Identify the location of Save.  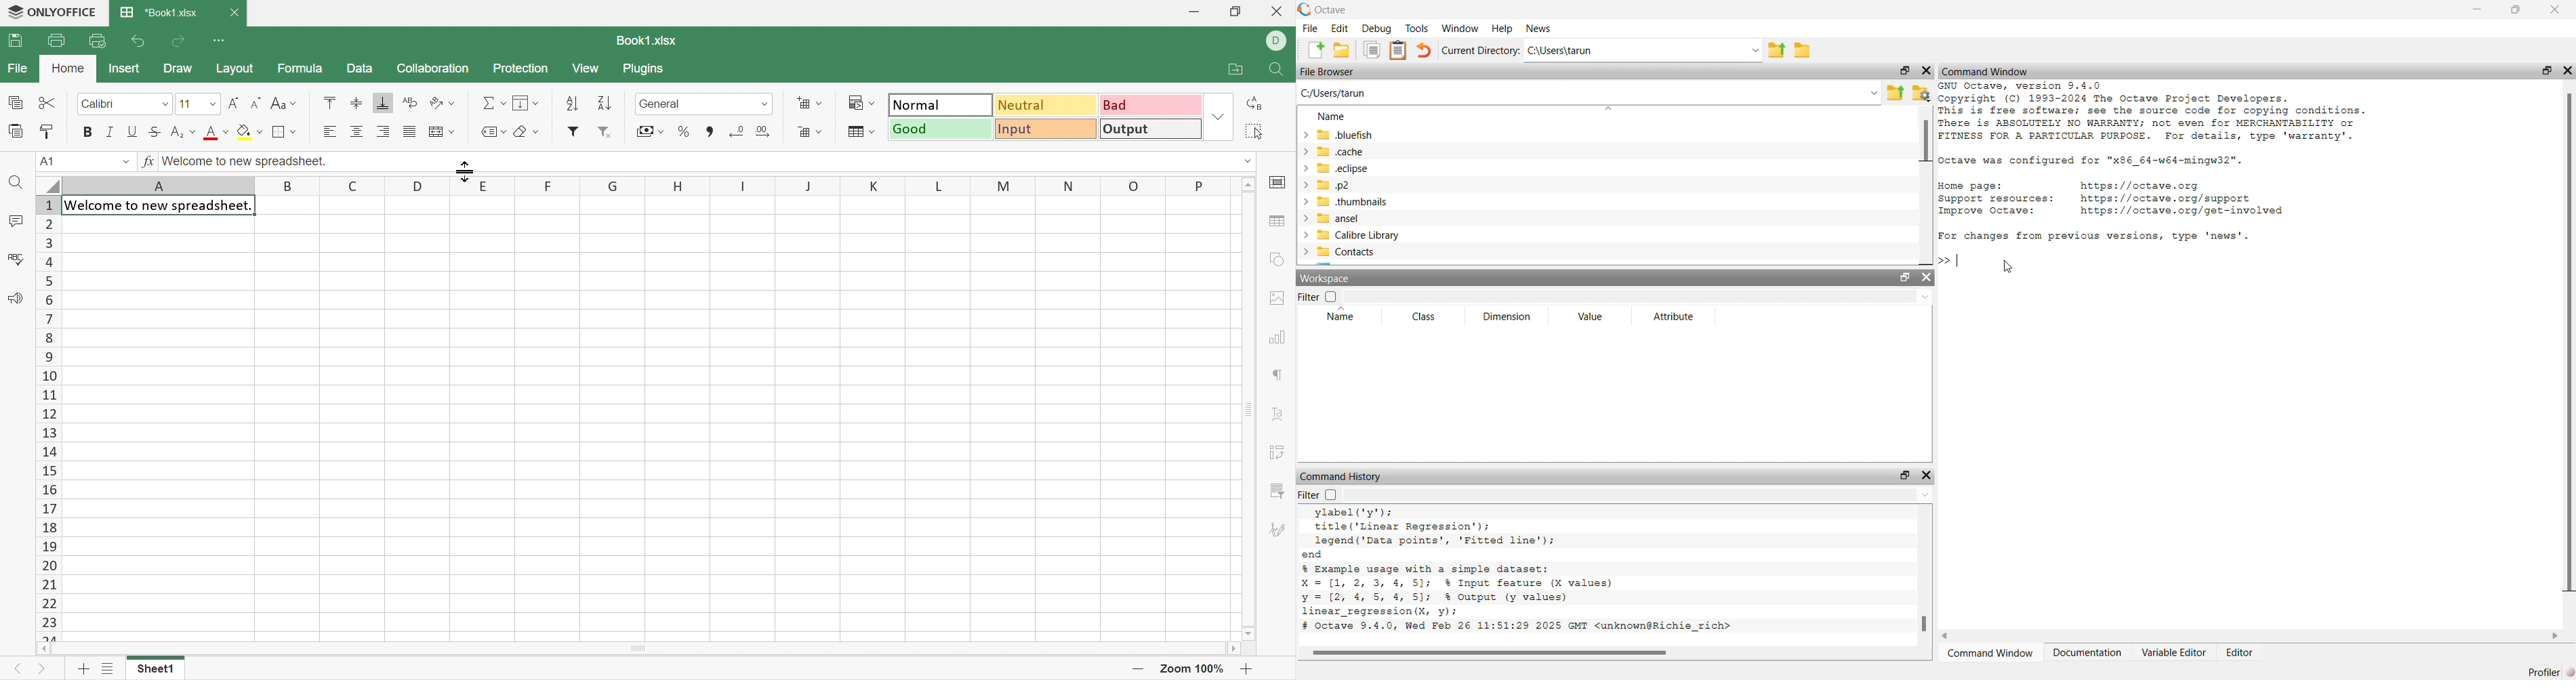
(16, 42).